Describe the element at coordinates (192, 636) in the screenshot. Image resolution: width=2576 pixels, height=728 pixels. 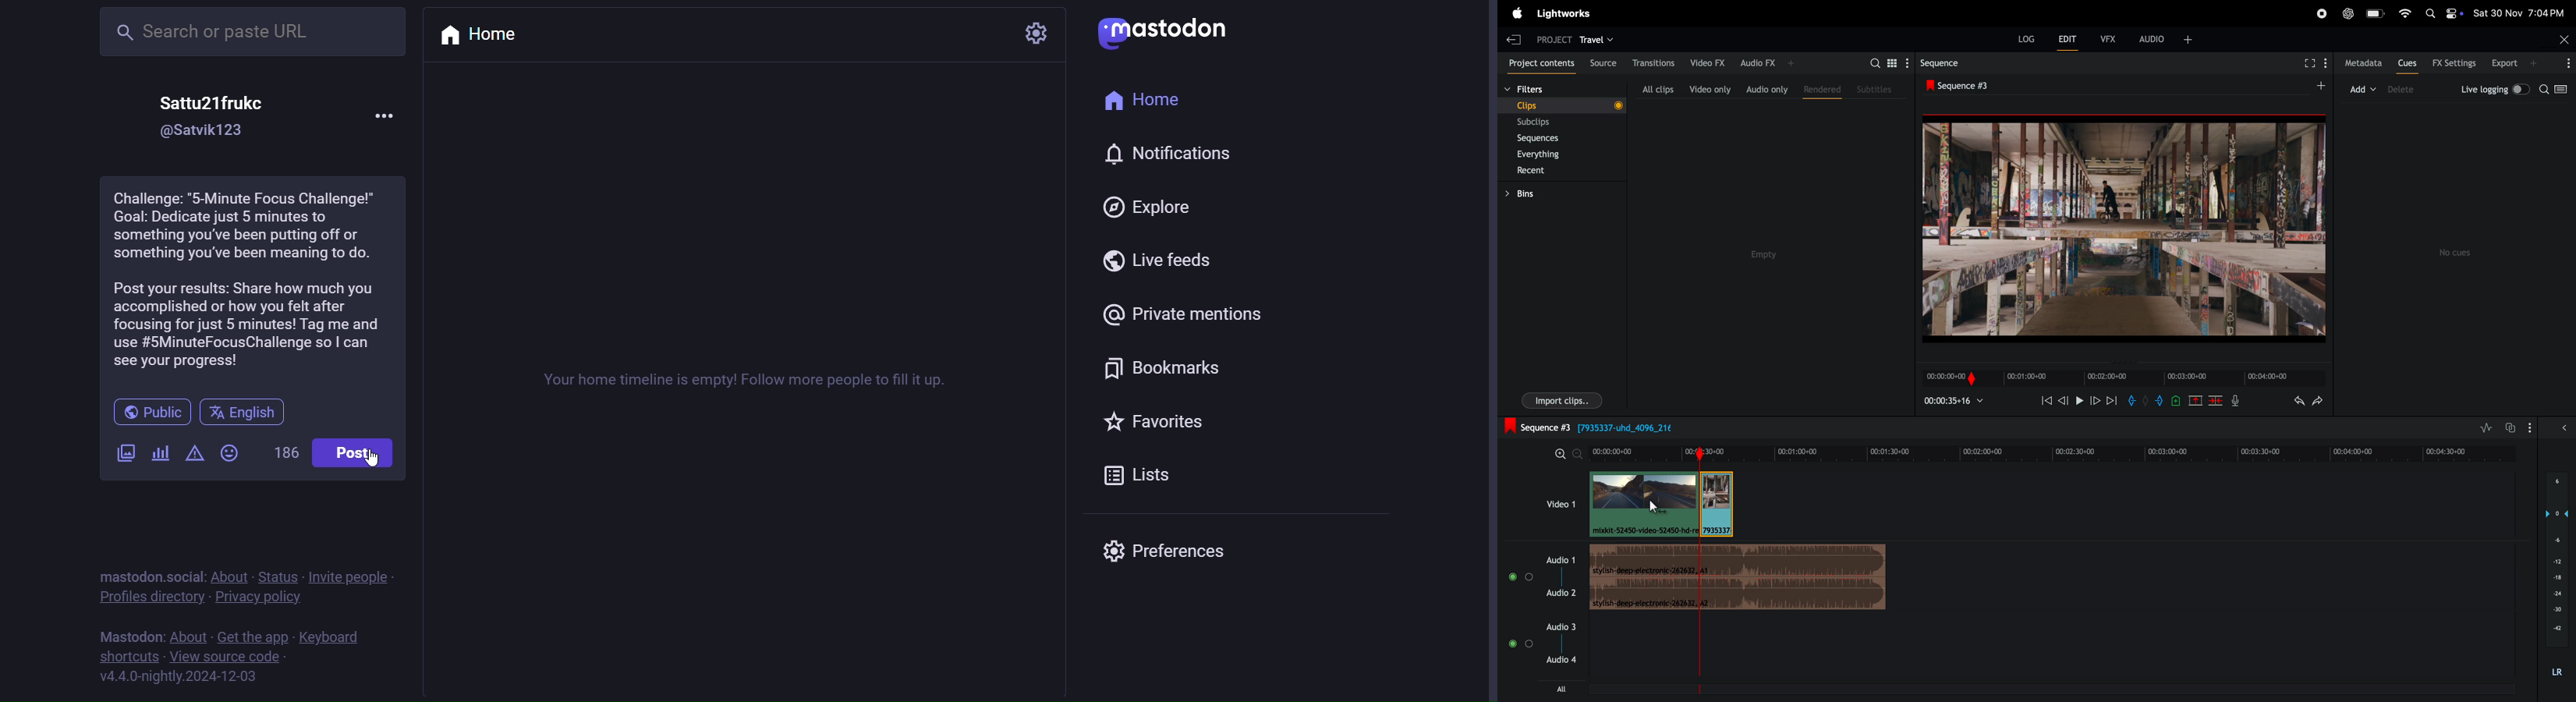
I see `about` at that location.